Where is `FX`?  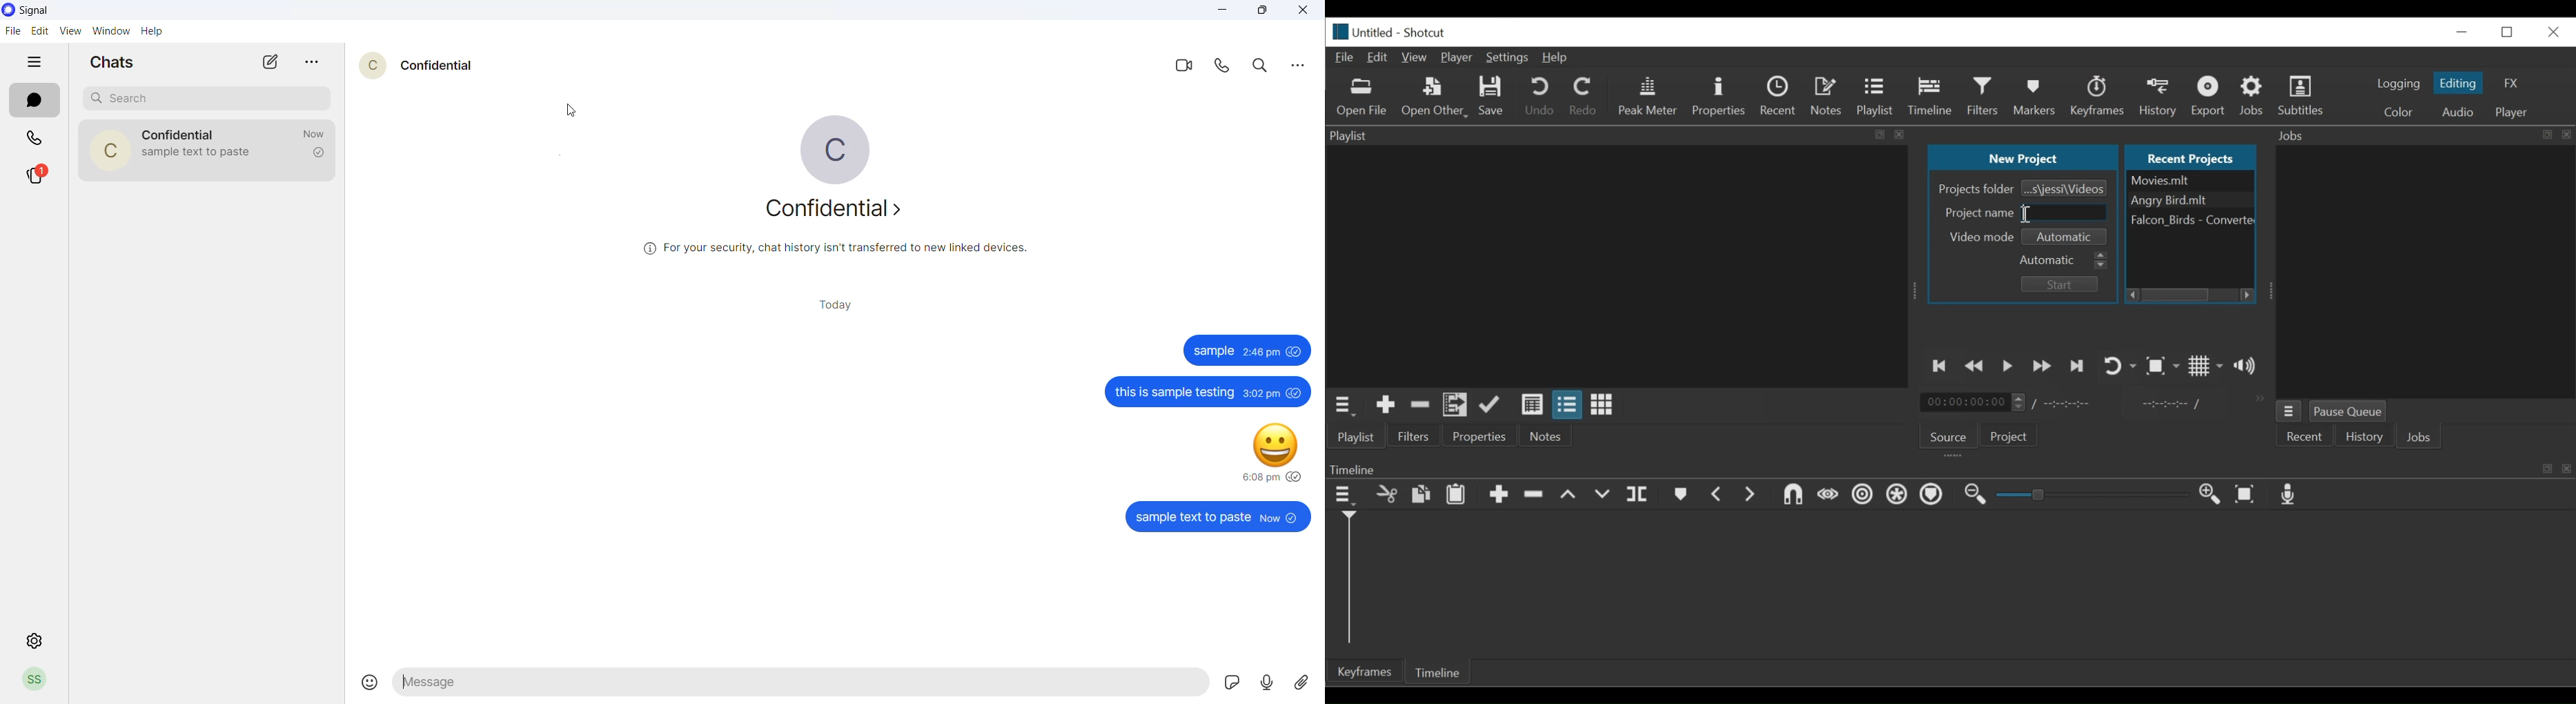
FX is located at coordinates (2509, 83).